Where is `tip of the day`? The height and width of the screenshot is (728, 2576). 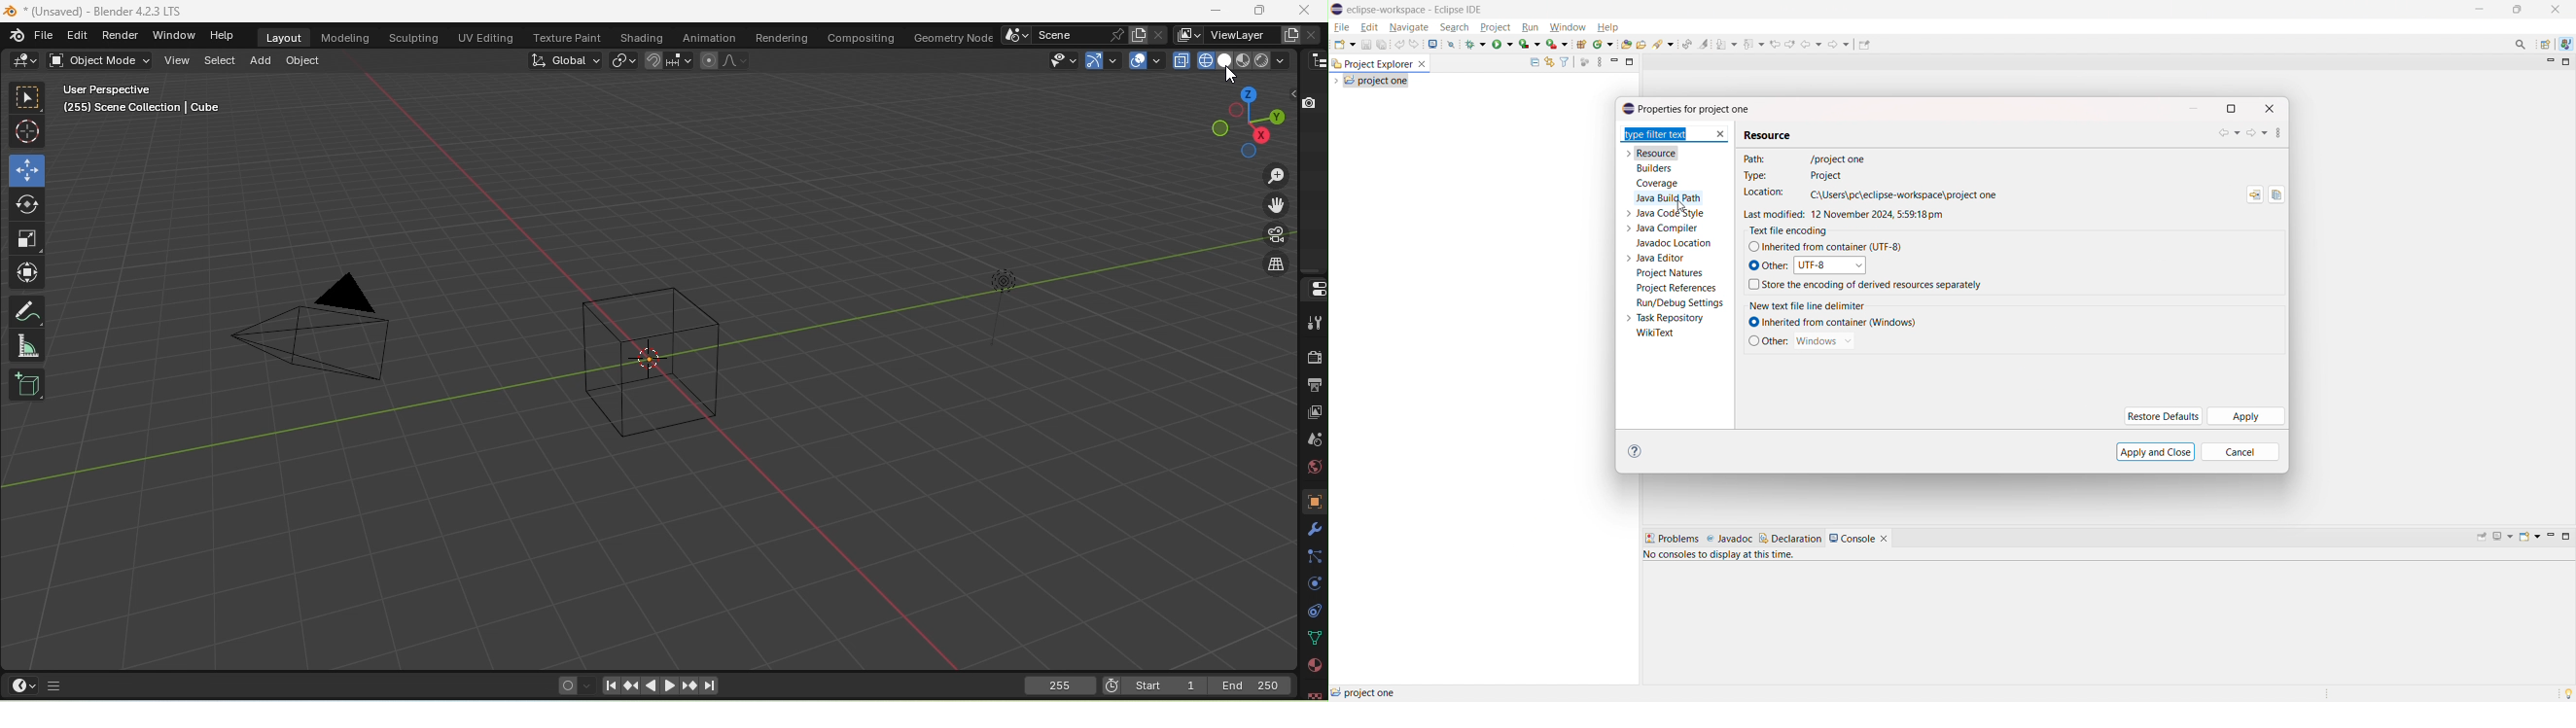 tip of the day is located at coordinates (2569, 693).